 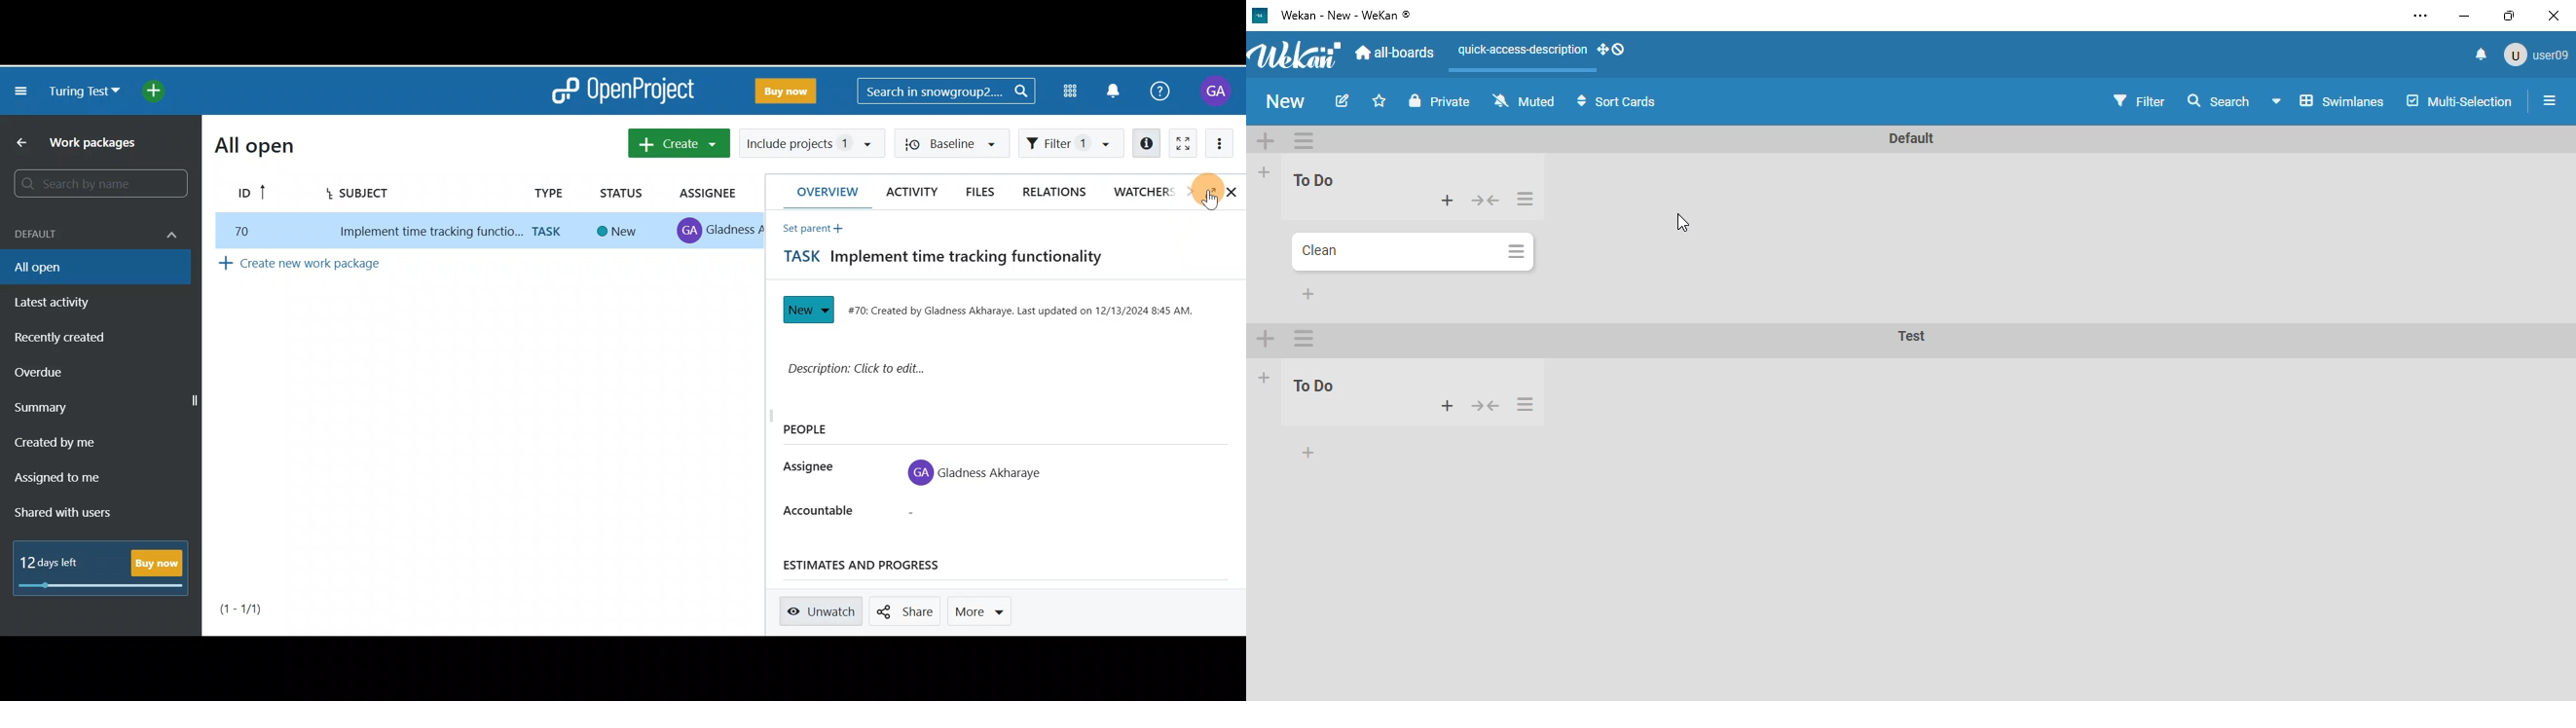 What do you see at coordinates (251, 193) in the screenshot?
I see `ID` at bounding box center [251, 193].